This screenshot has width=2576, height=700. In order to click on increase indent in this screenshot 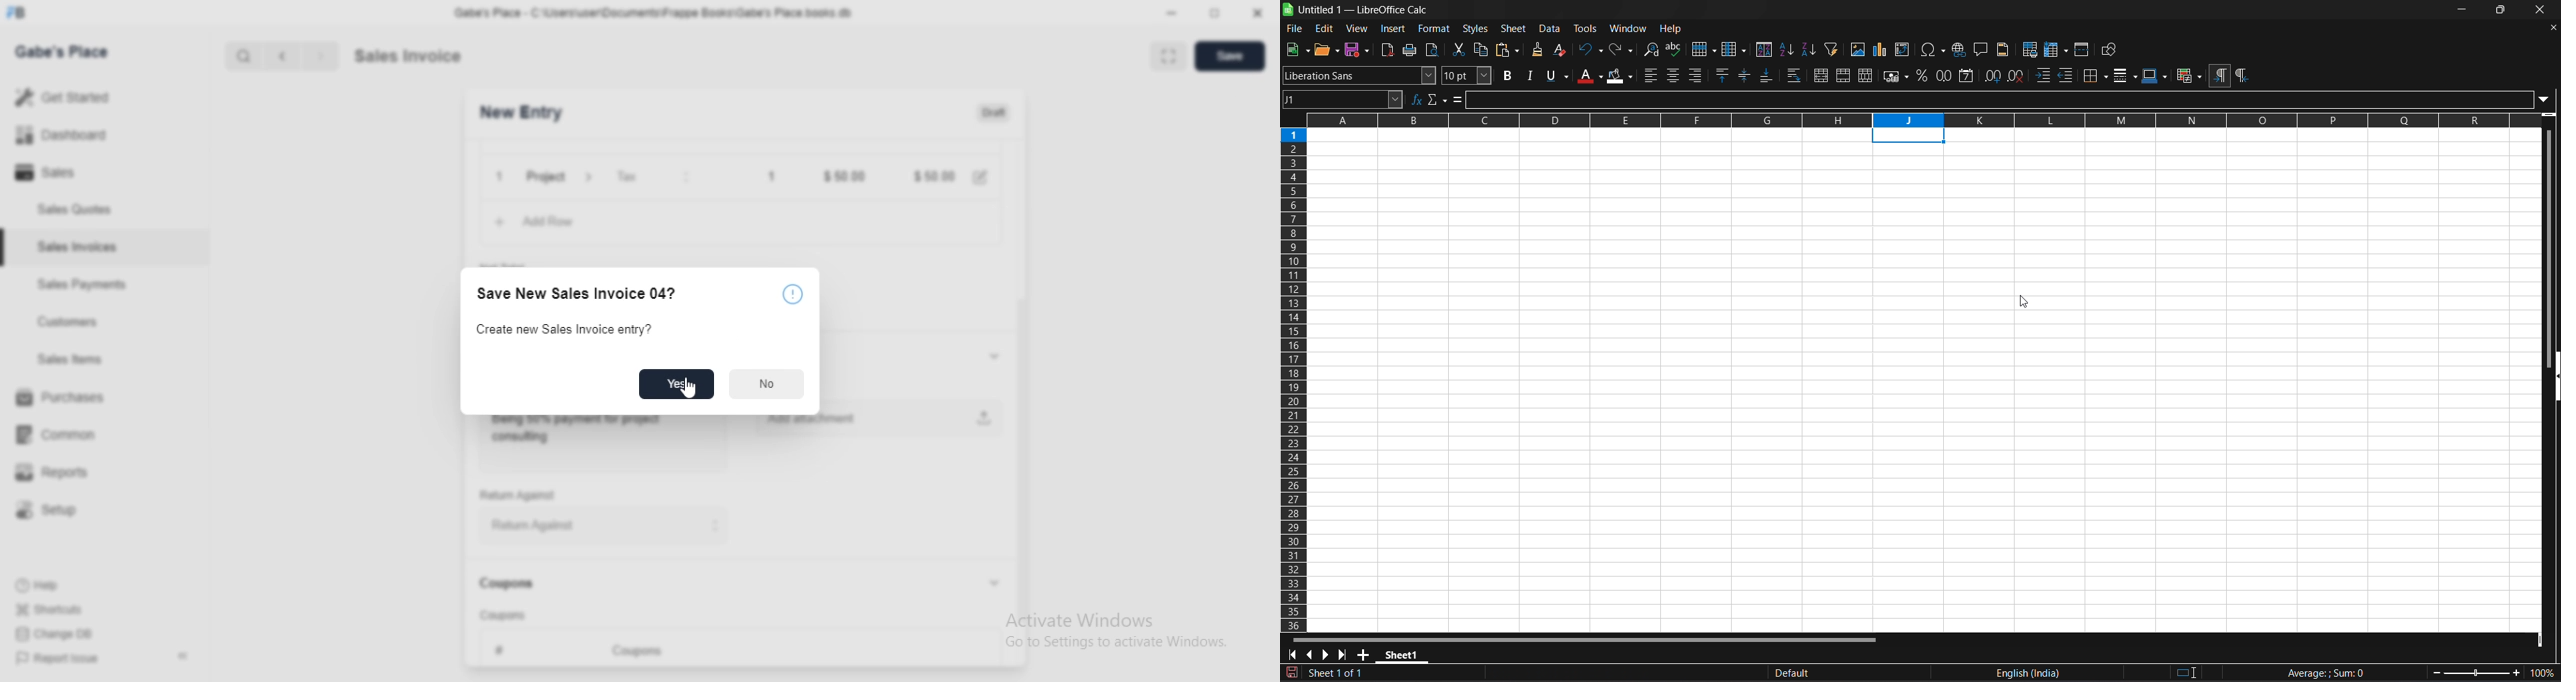, I will do `click(2043, 74)`.